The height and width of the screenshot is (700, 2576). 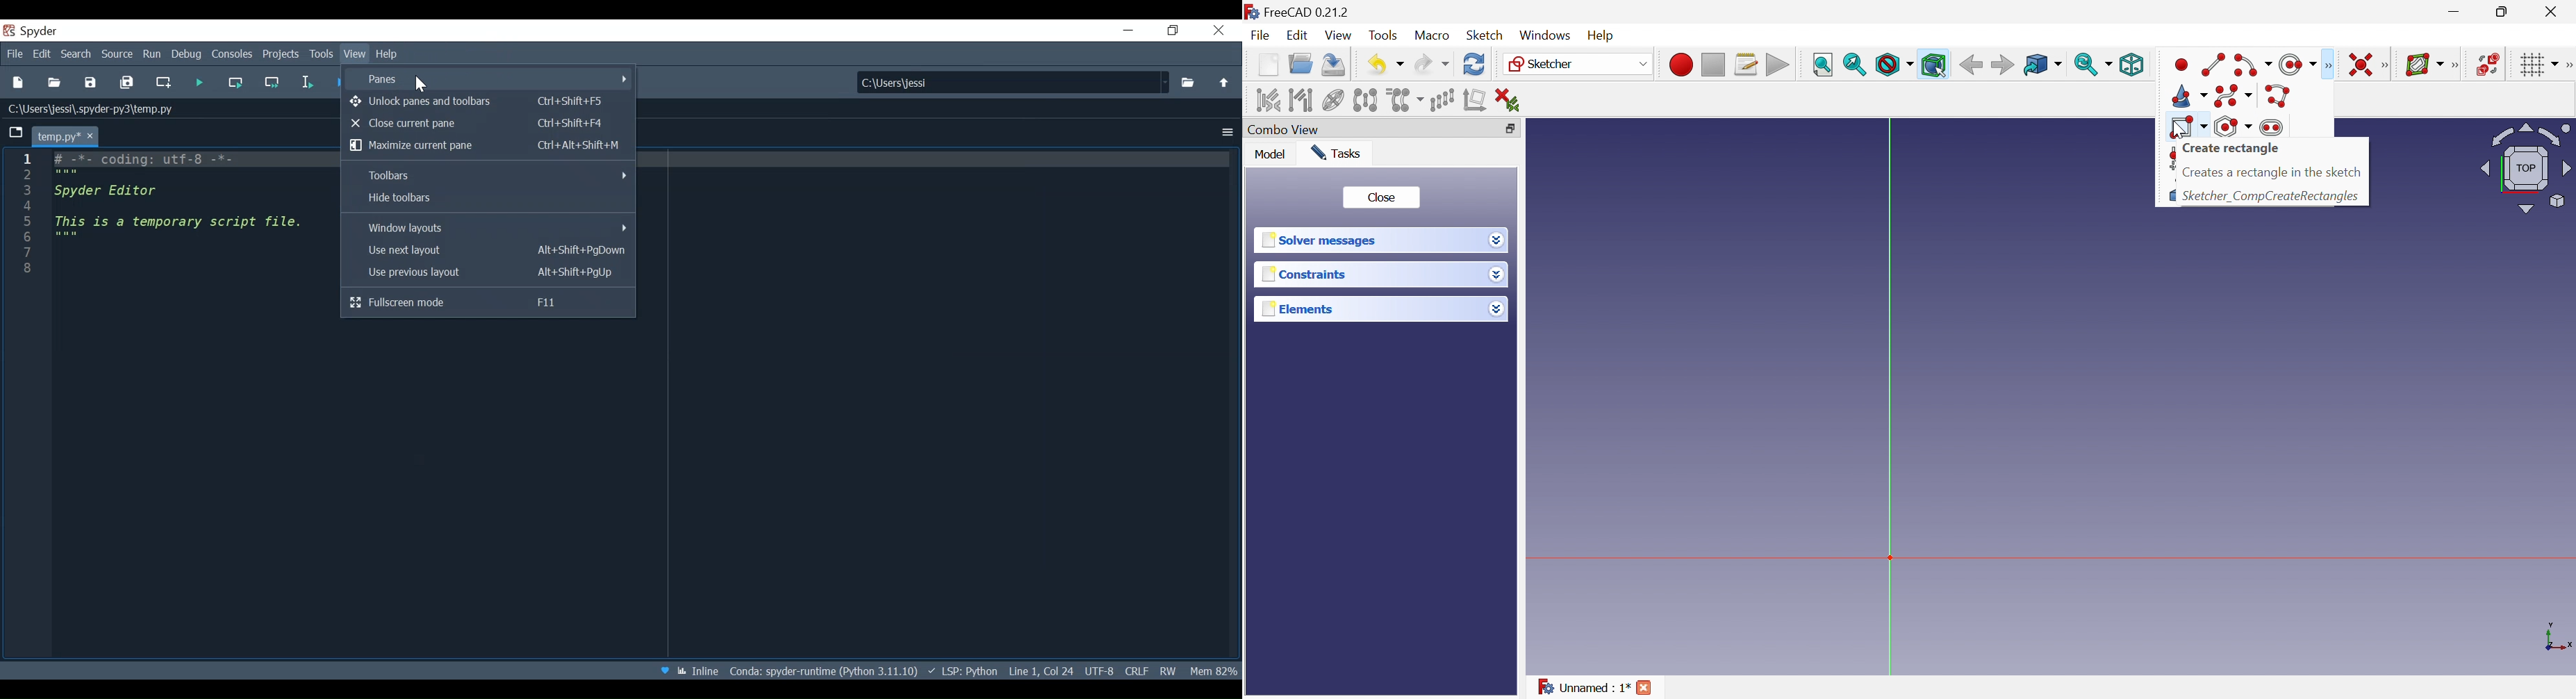 What do you see at coordinates (1228, 132) in the screenshot?
I see `Options` at bounding box center [1228, 132].